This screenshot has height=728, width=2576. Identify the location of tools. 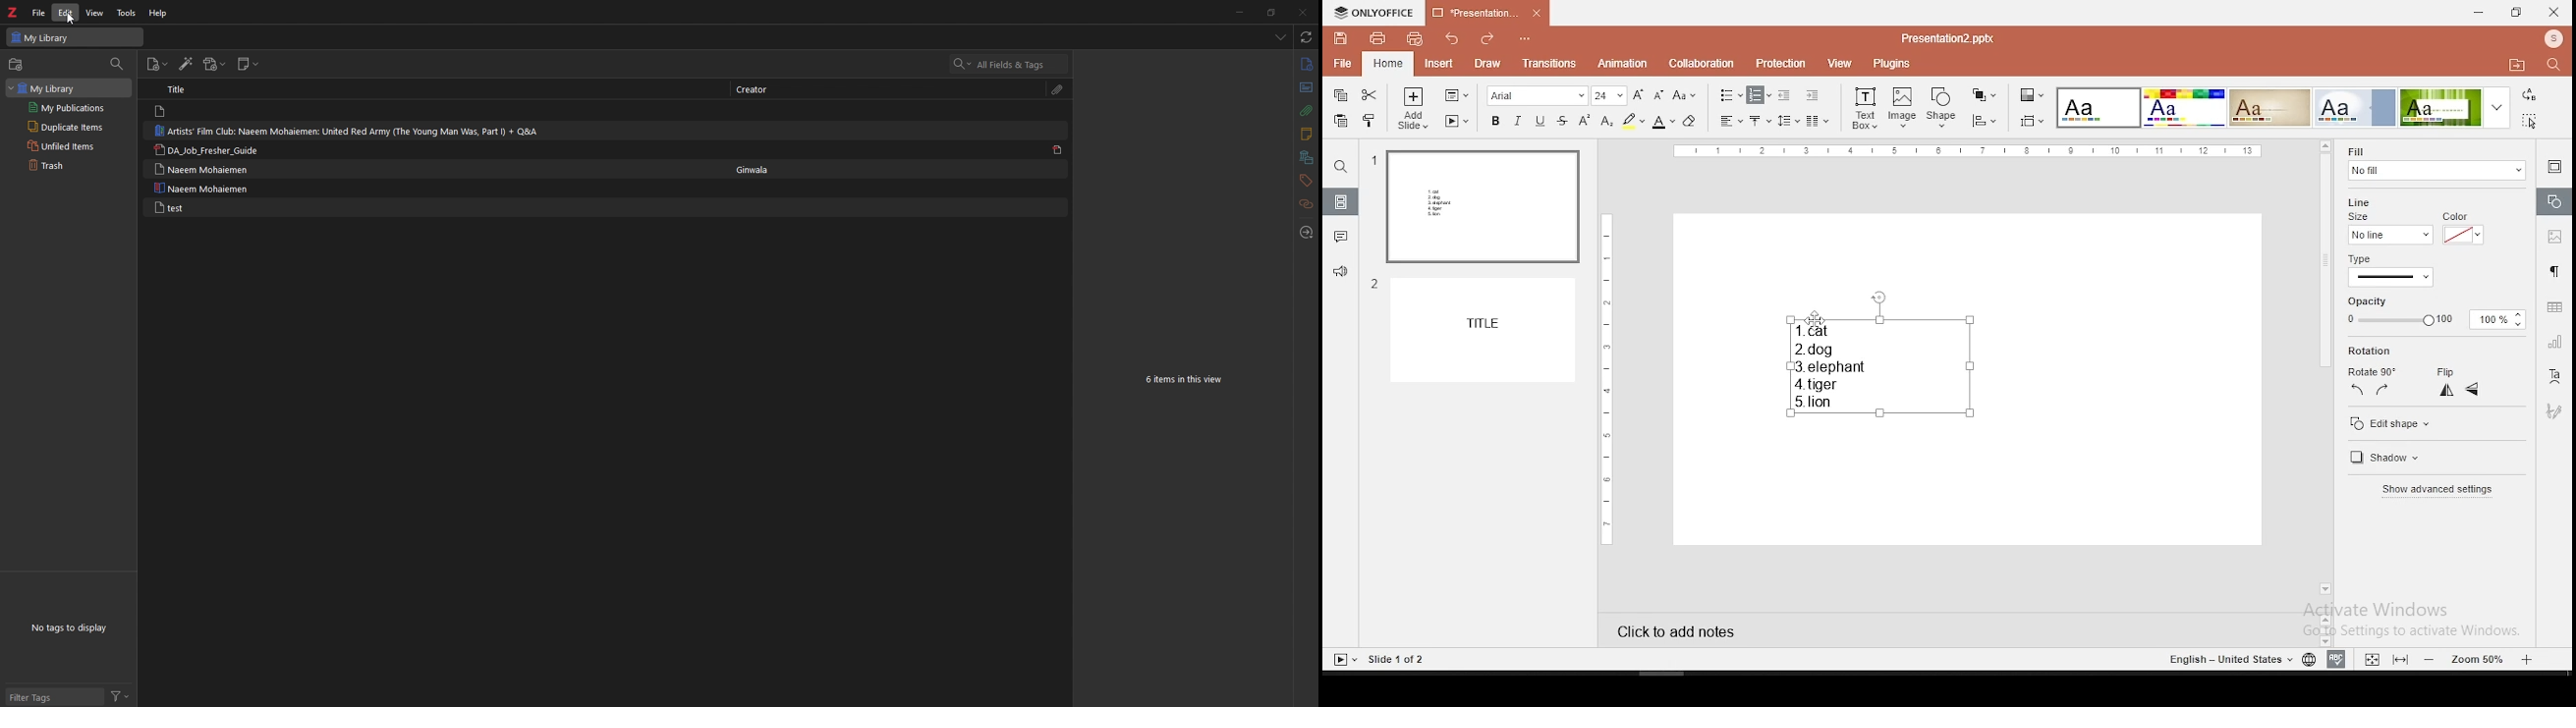
(127, 12).